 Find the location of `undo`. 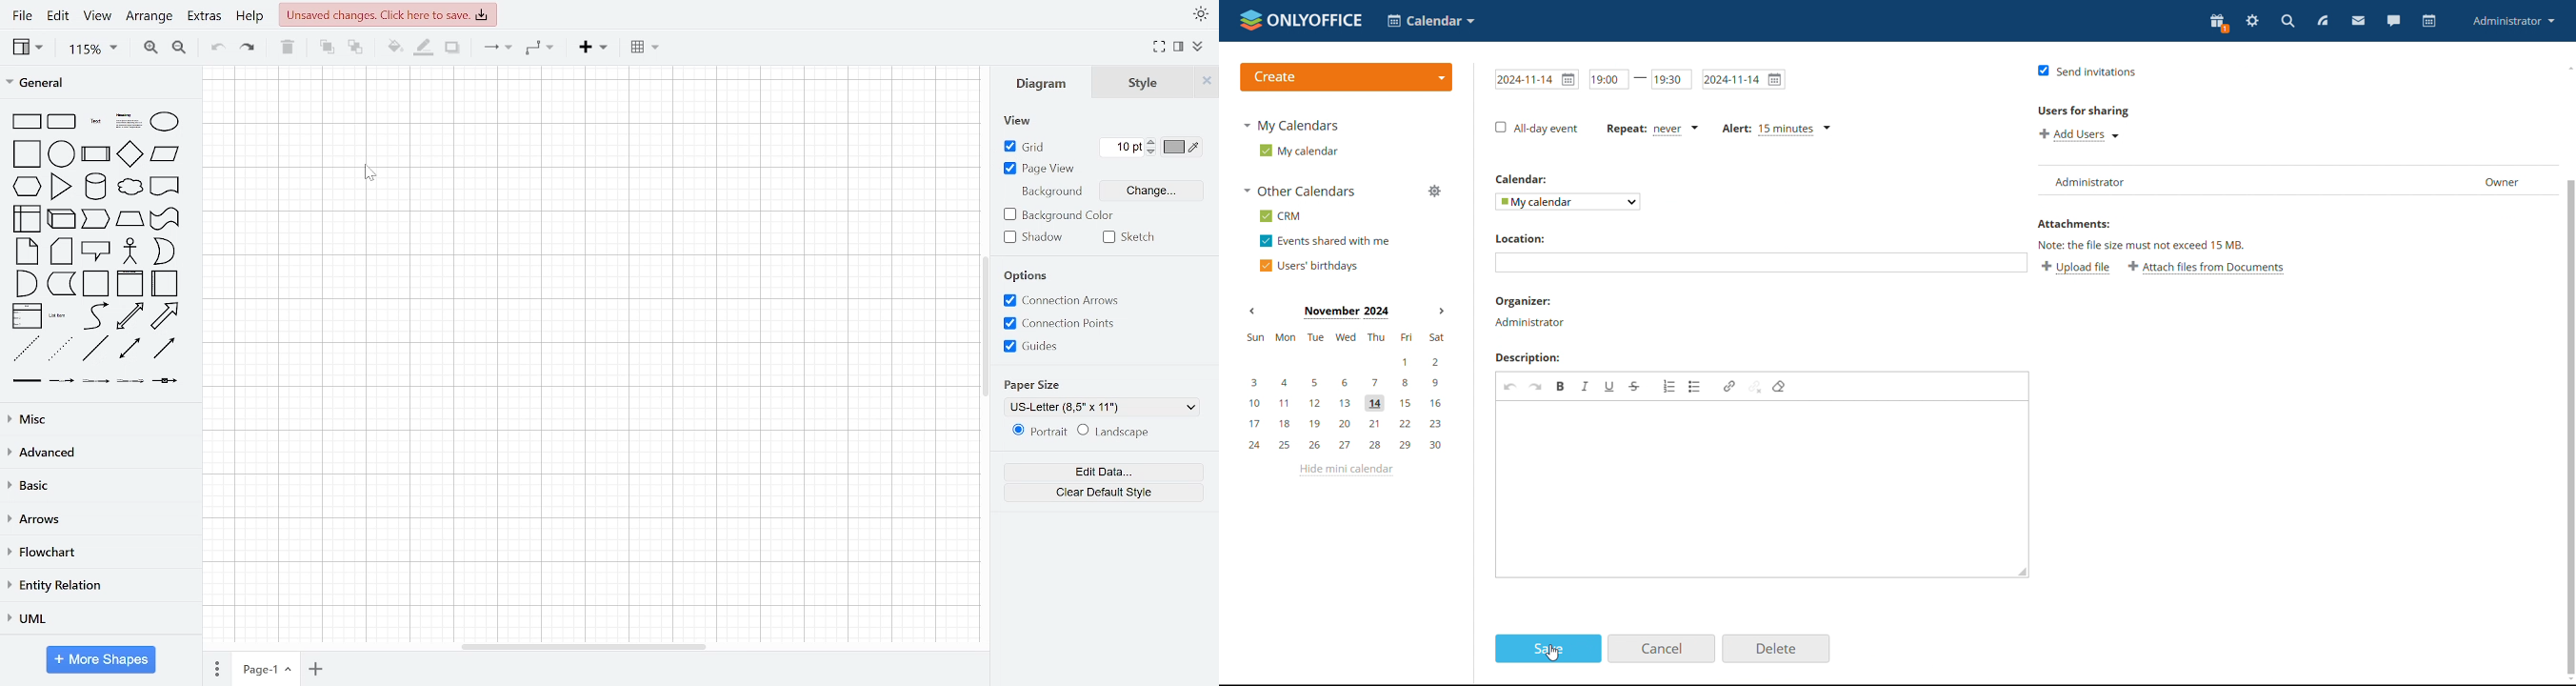

undo is located at coordinates (1509, 388).